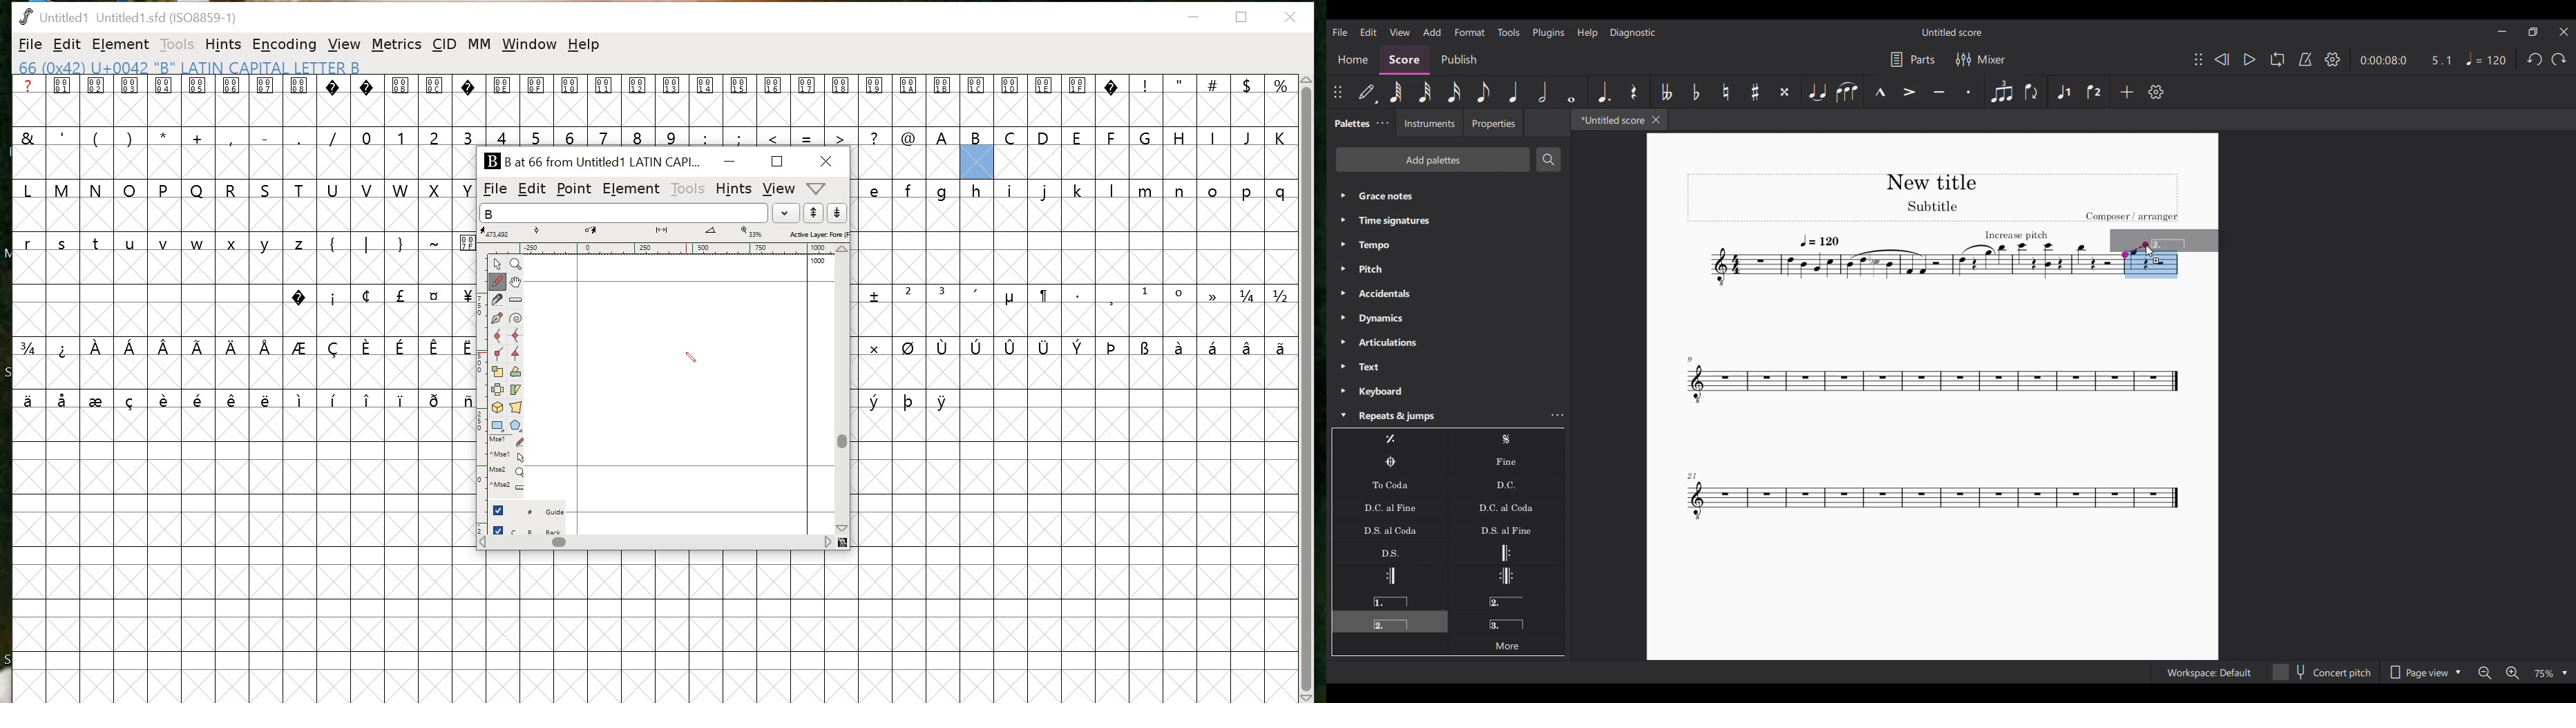  I want to click on CID, so click(443, 45).